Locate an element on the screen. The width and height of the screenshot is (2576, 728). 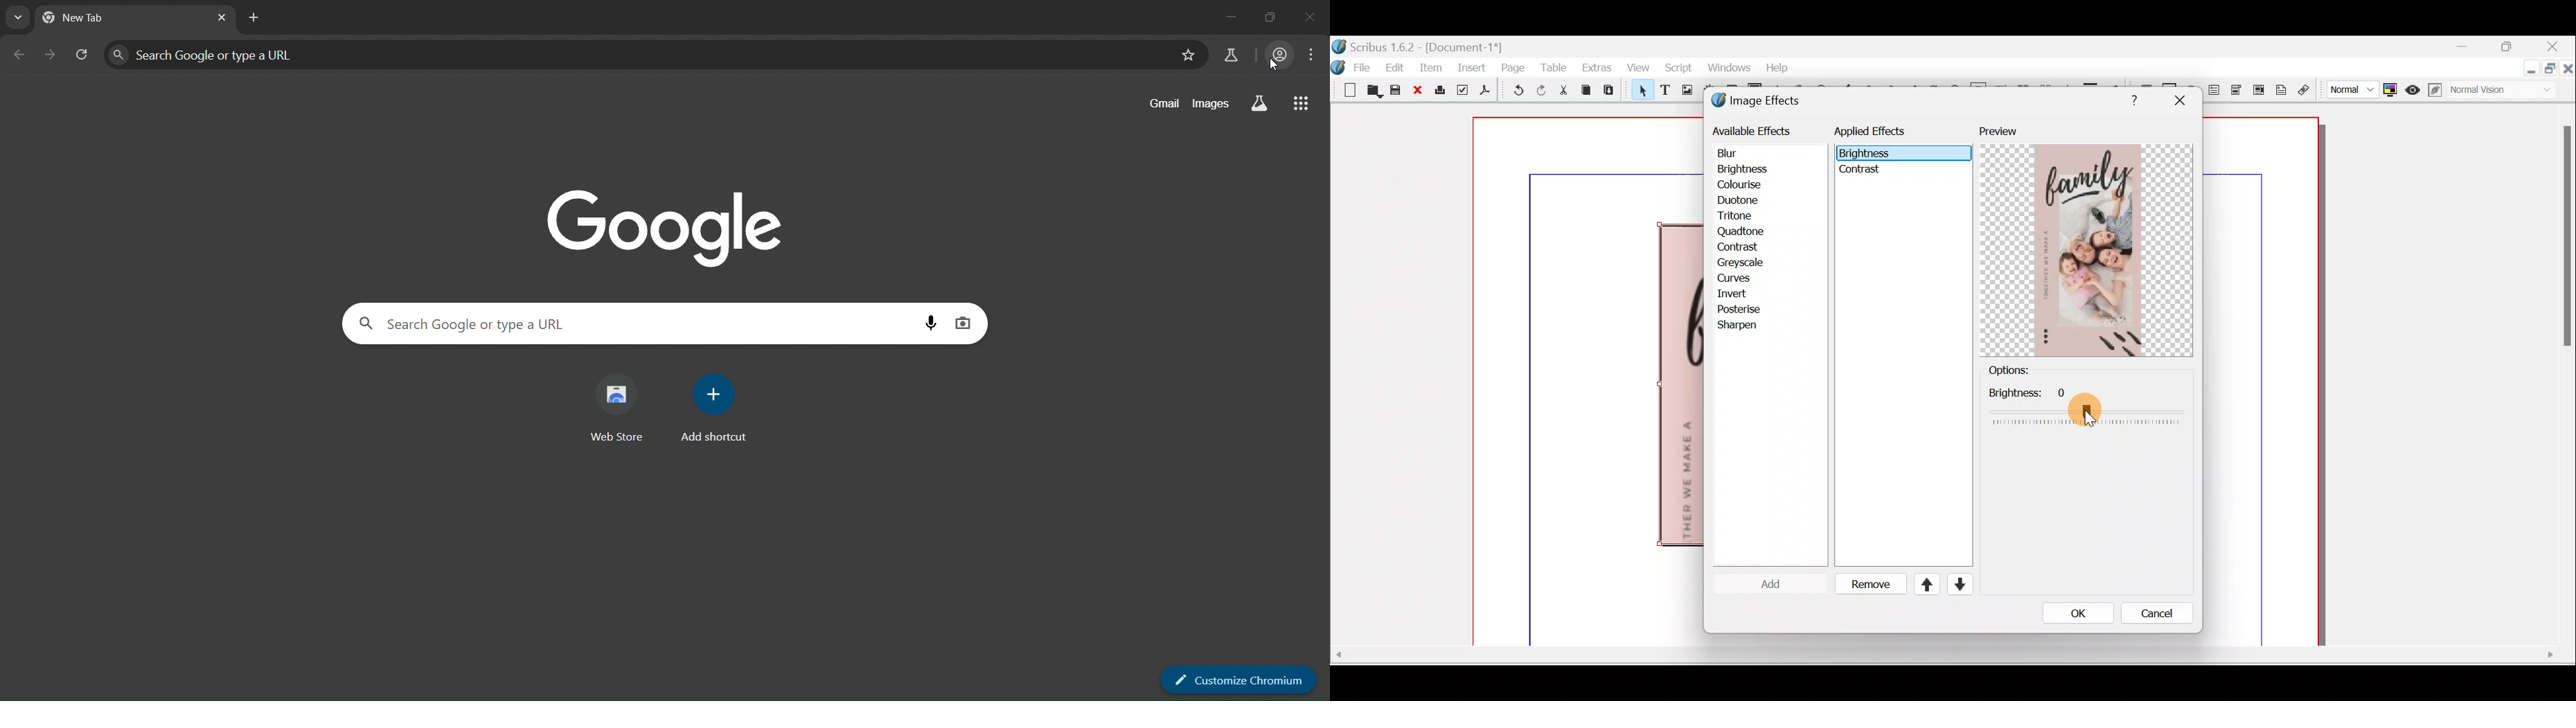
PDF List box is located at coordinates (2258, 88).